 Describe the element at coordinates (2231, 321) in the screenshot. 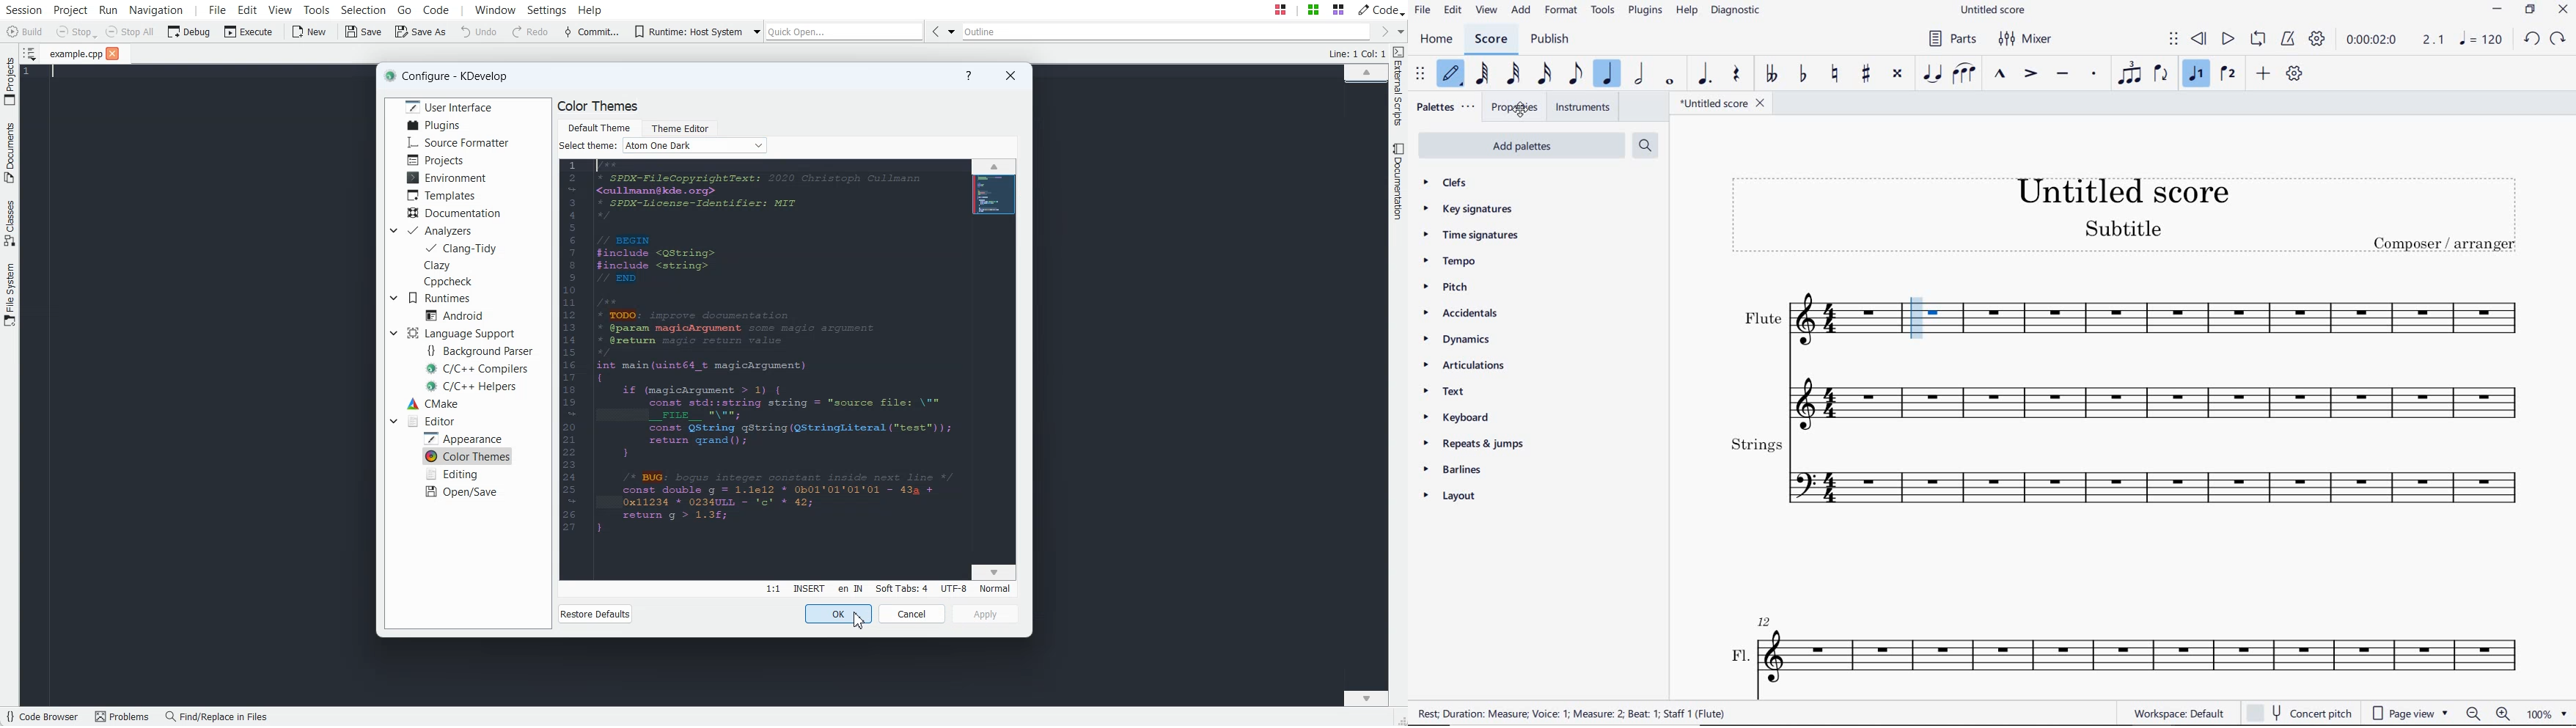

I see `flute` at that location.